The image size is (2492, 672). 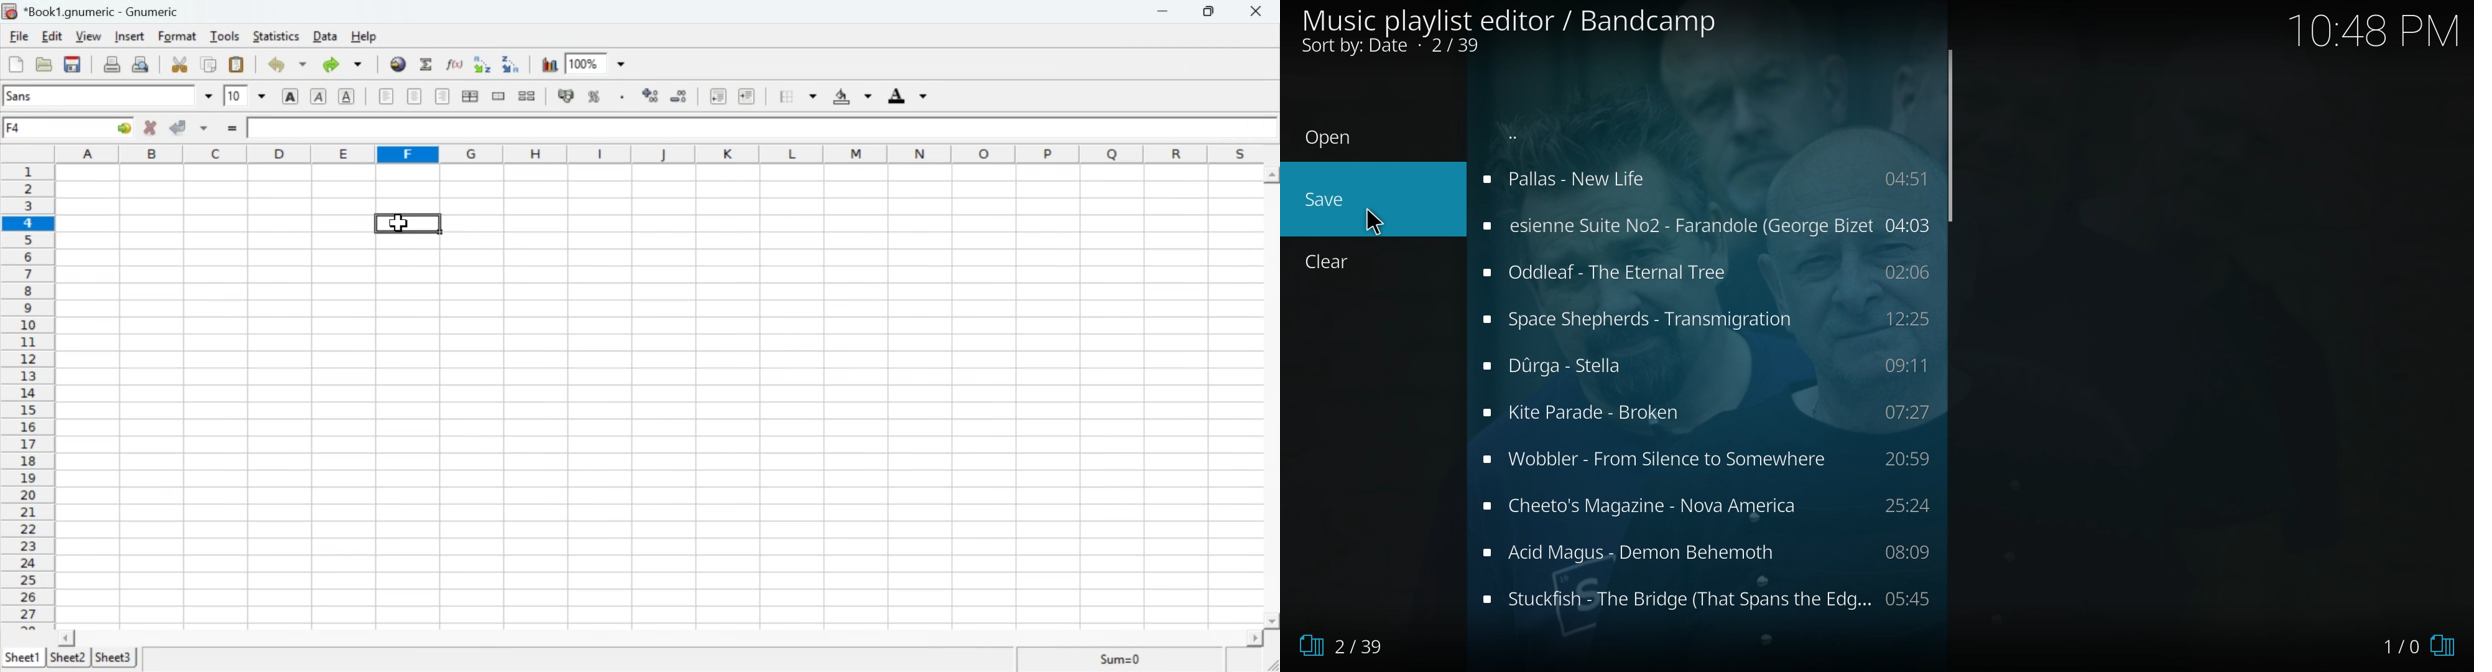 I want to click on Sum, so click(x=426, y=63).